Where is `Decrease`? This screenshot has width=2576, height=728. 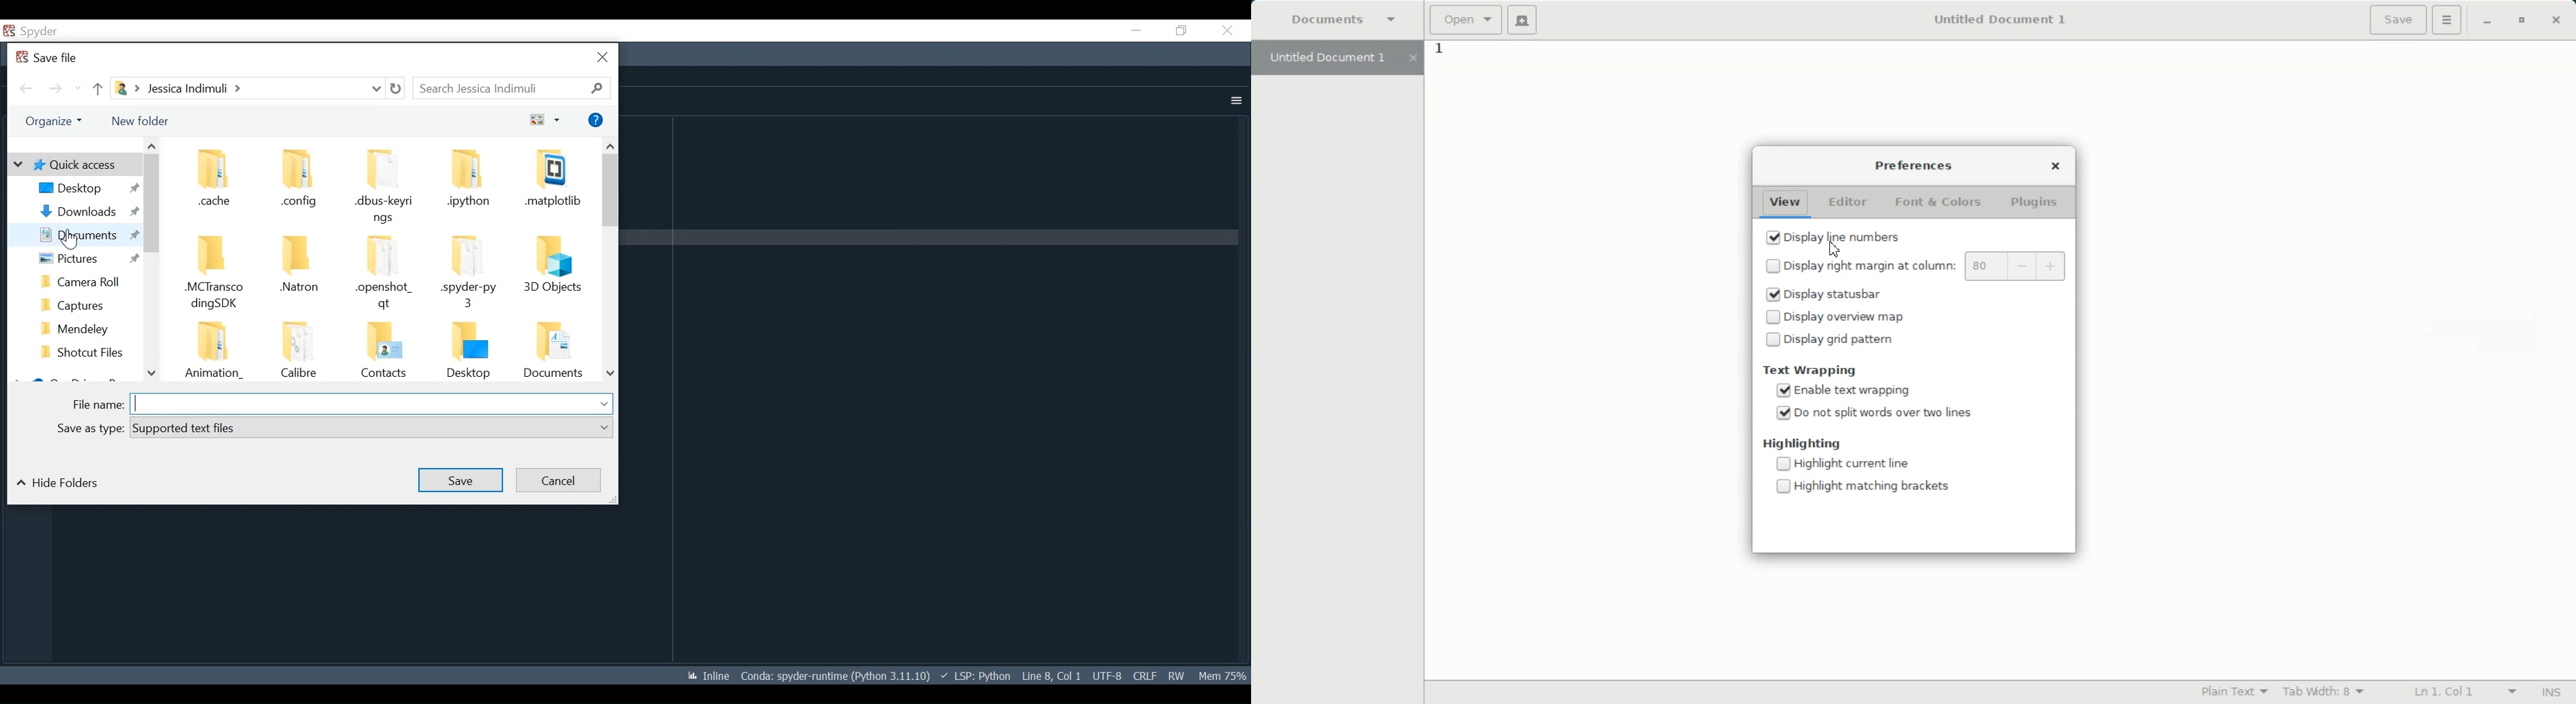 Decrease is located at coordinates (2022, 266).